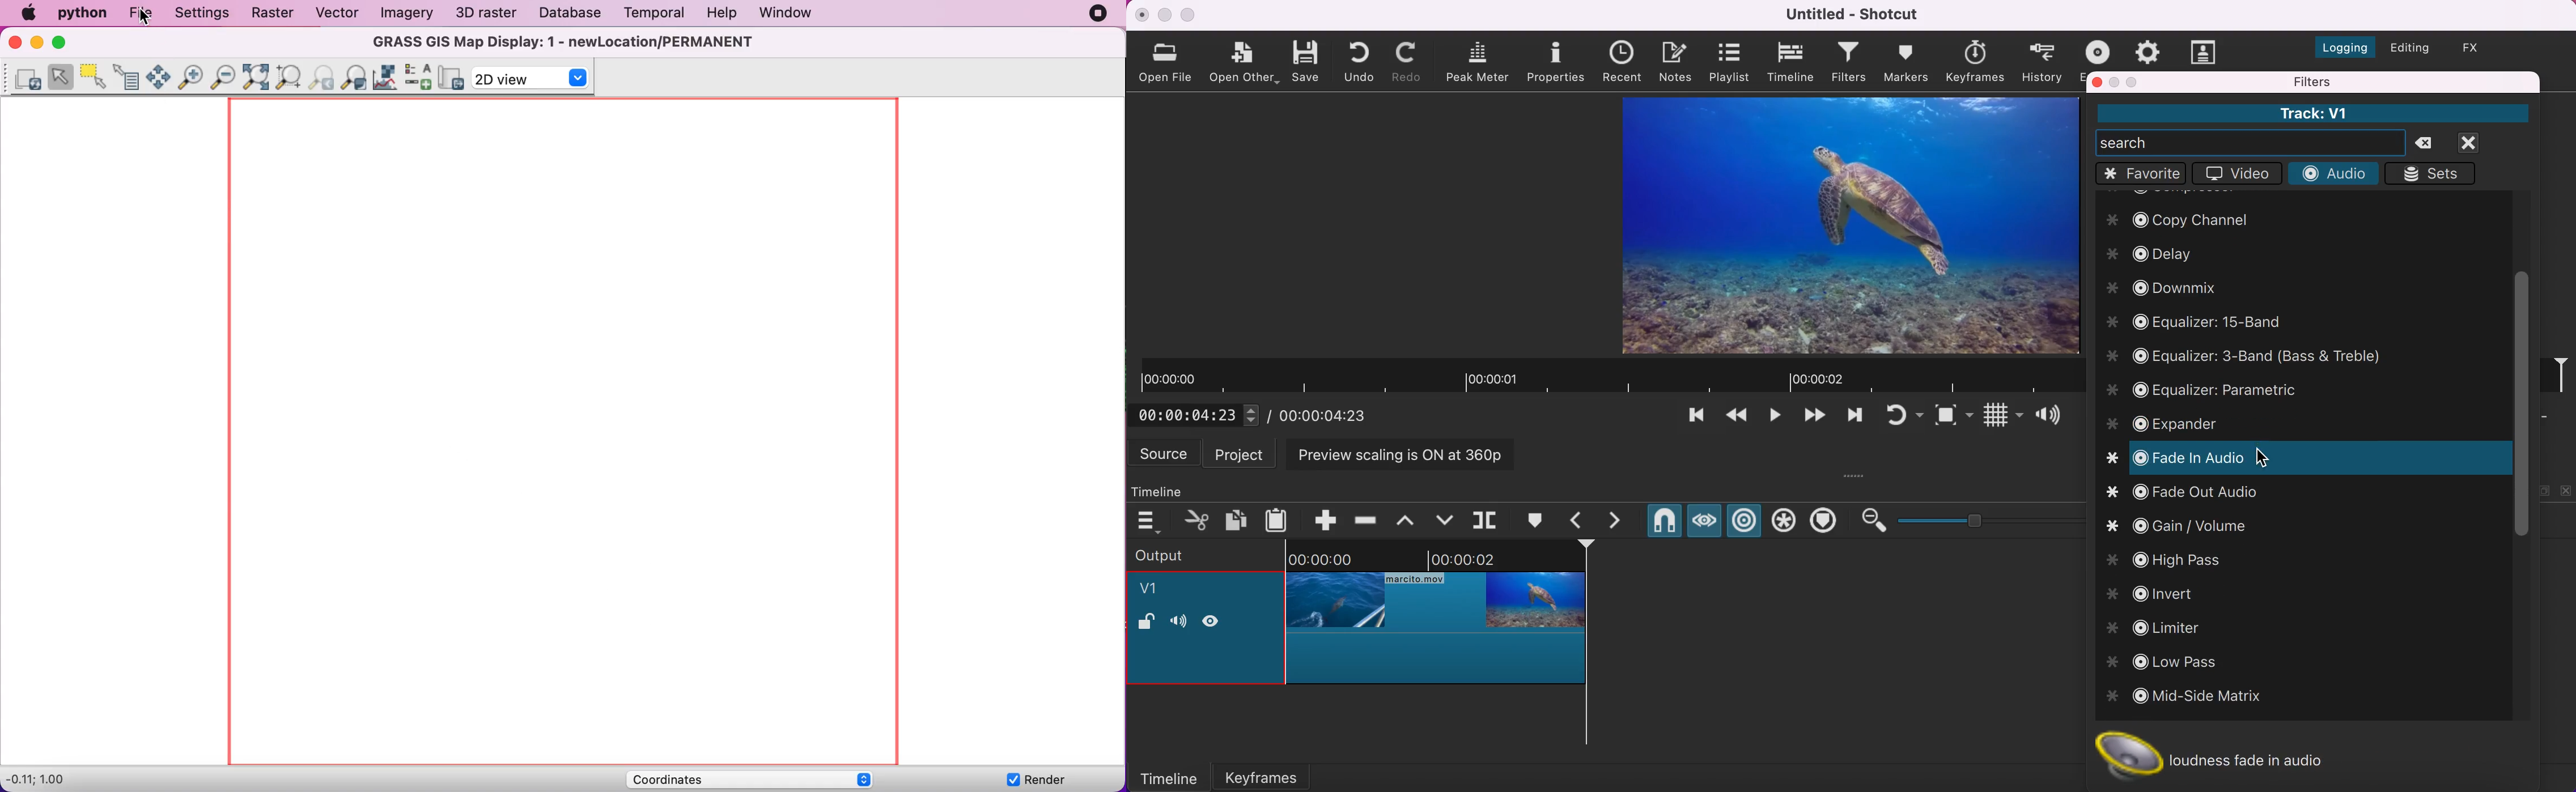 This screenshot has height=812, width=2576. What do you see at coordinates (1363, 61) in the screenshot?
I see `undo` at bounding box center [1363, 61].